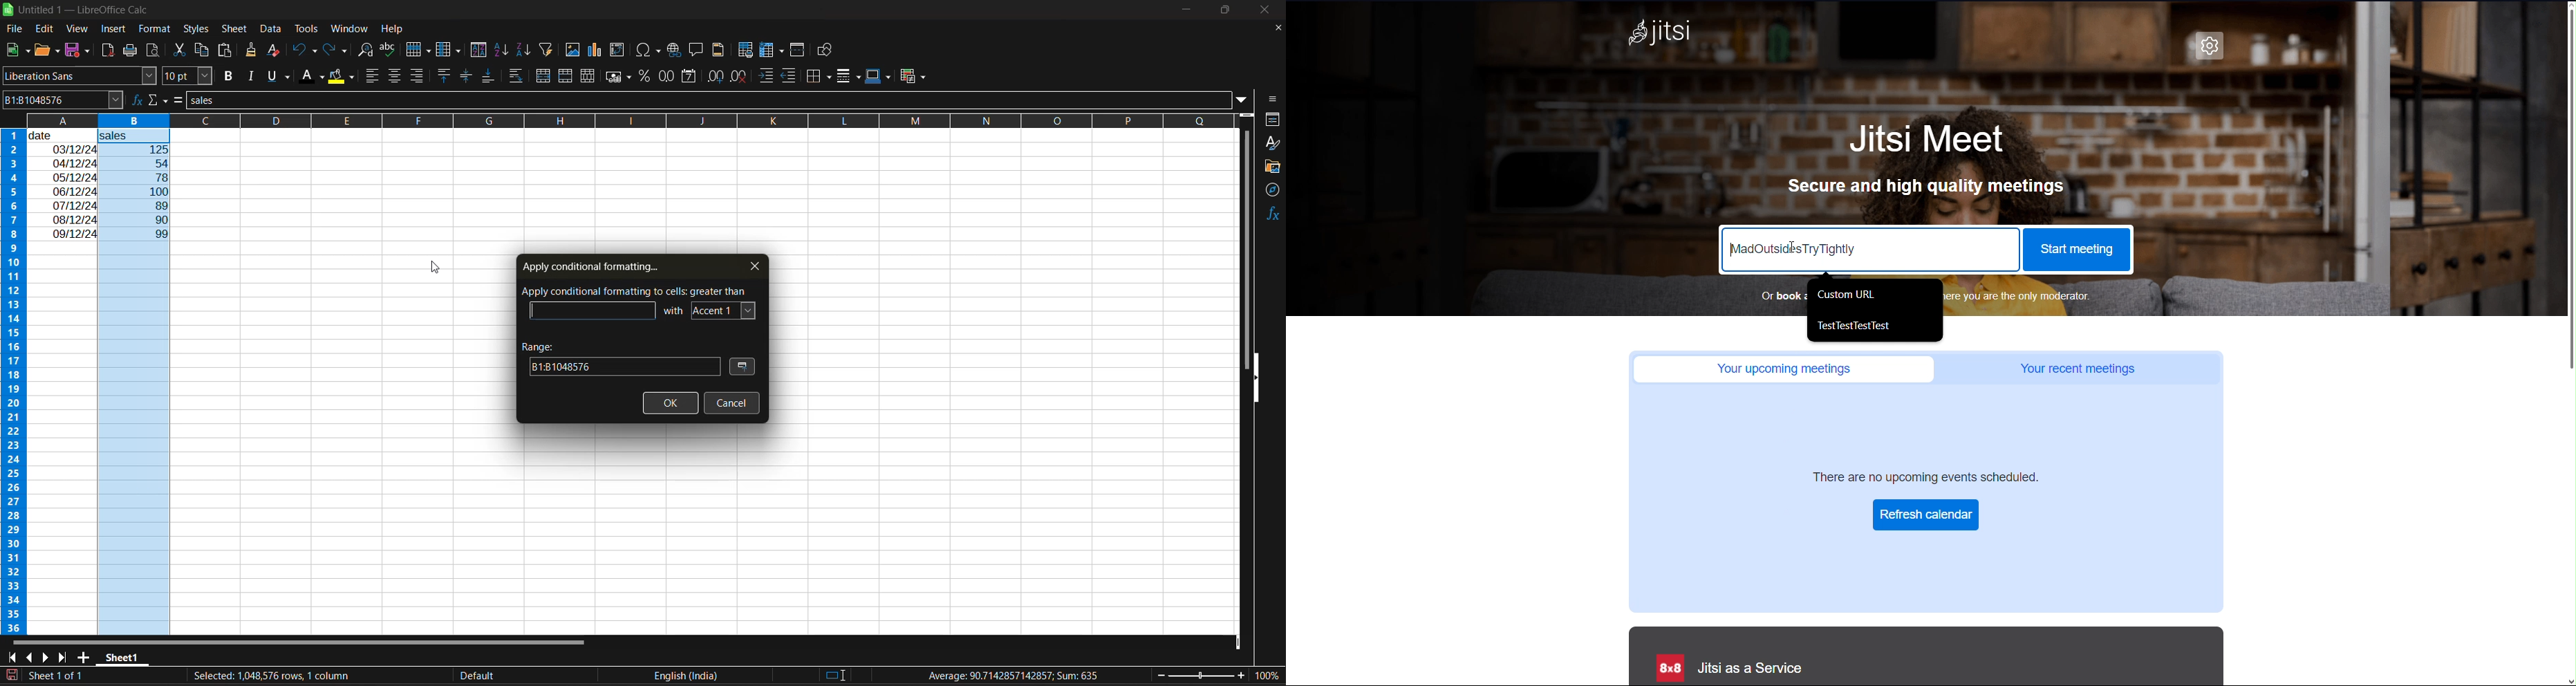 The image size is (2576, 700). Describe the element at coordinates (151, 27) in the screenshot. I see `format` at that location.